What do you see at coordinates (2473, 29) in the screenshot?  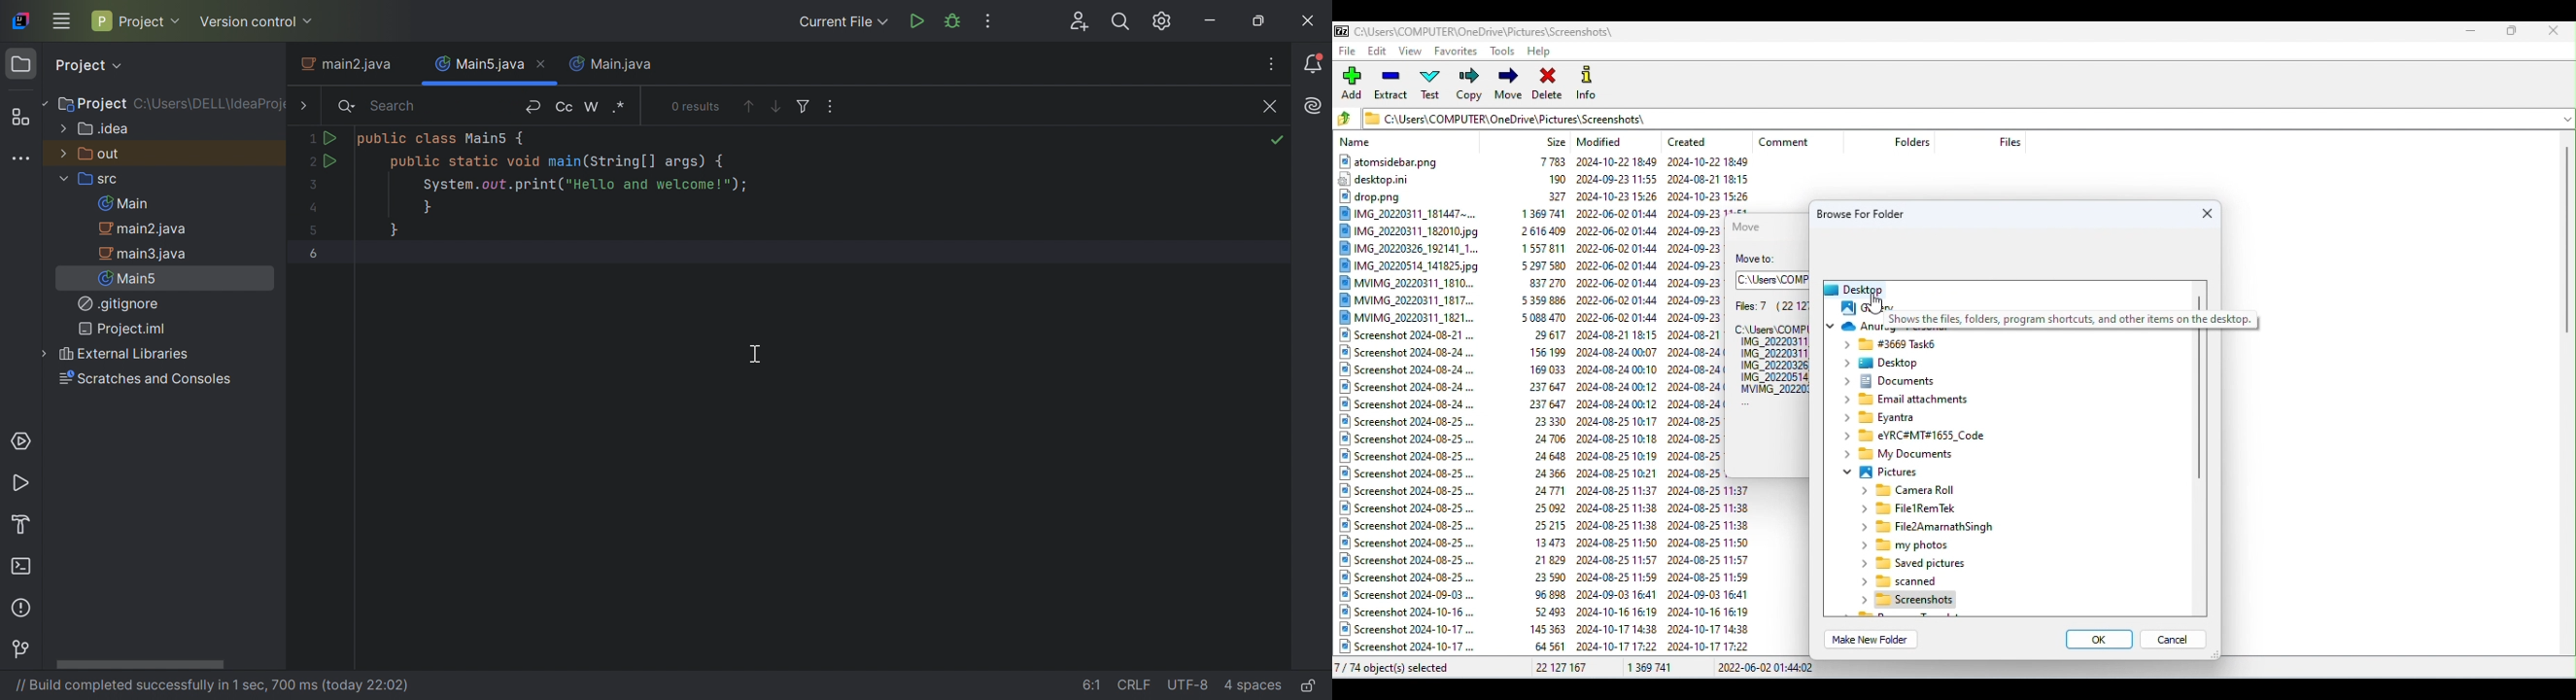 I see `Minimize` at bounding box center [2473, 29].